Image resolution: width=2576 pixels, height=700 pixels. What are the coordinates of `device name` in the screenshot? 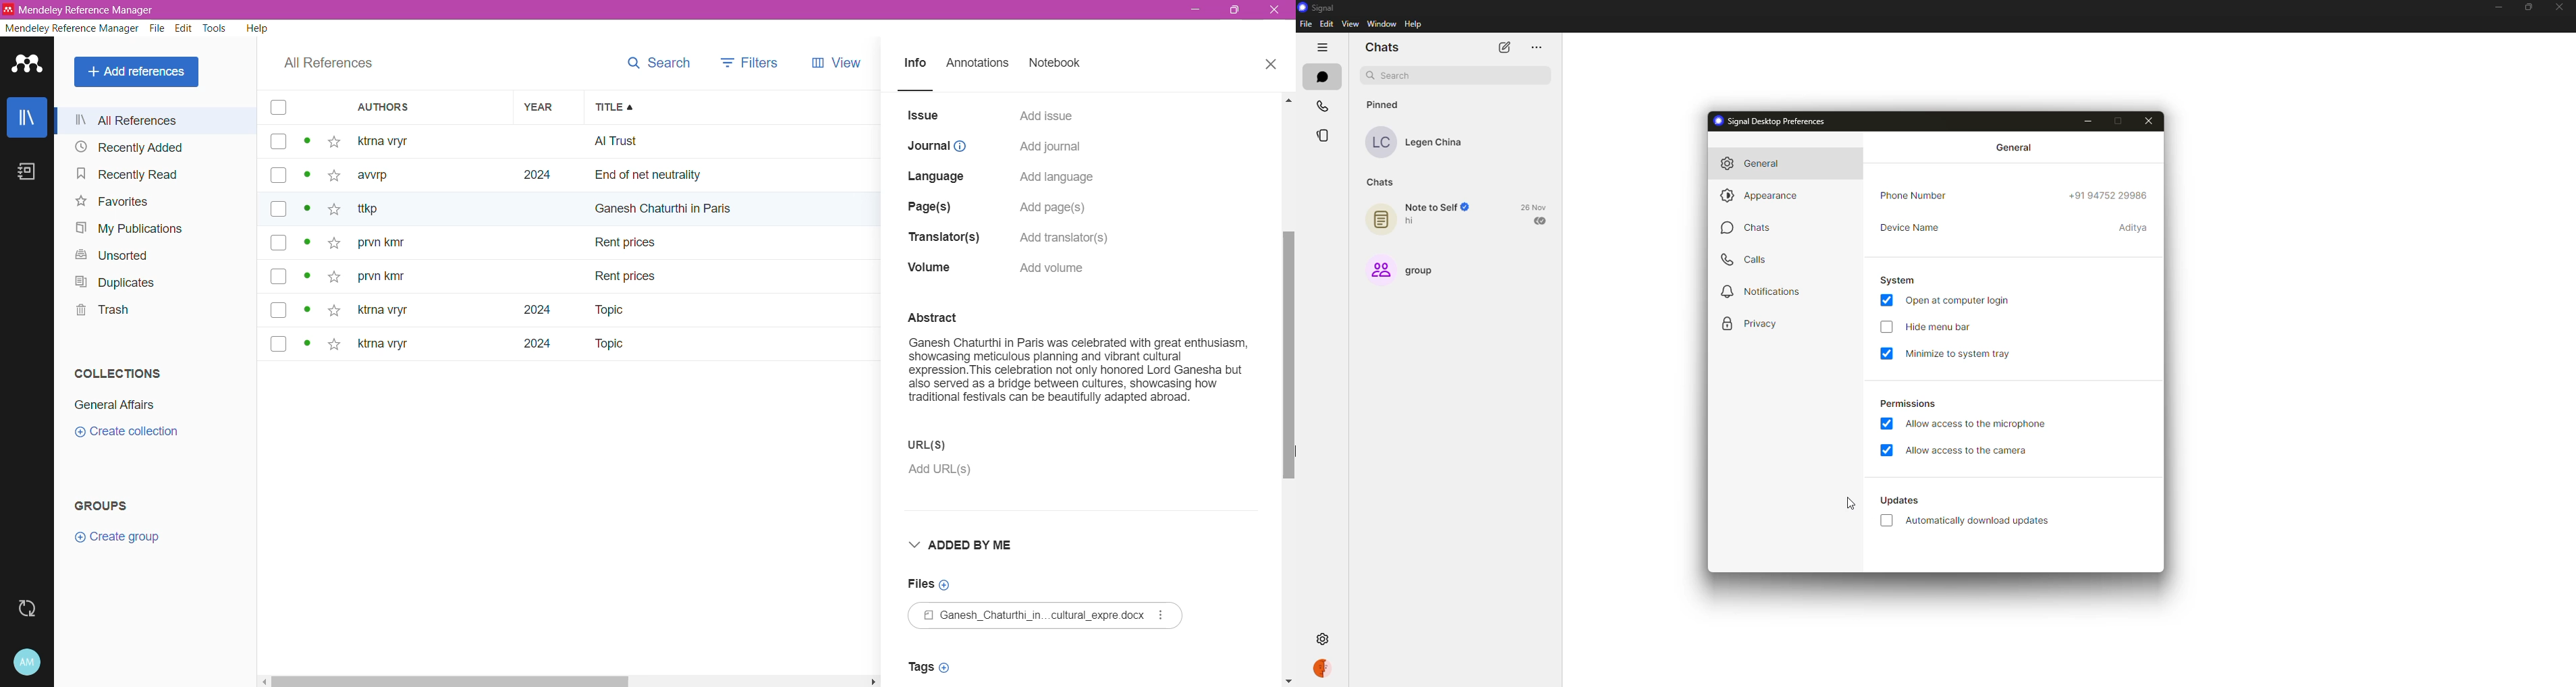 It's located at (1908, 227).